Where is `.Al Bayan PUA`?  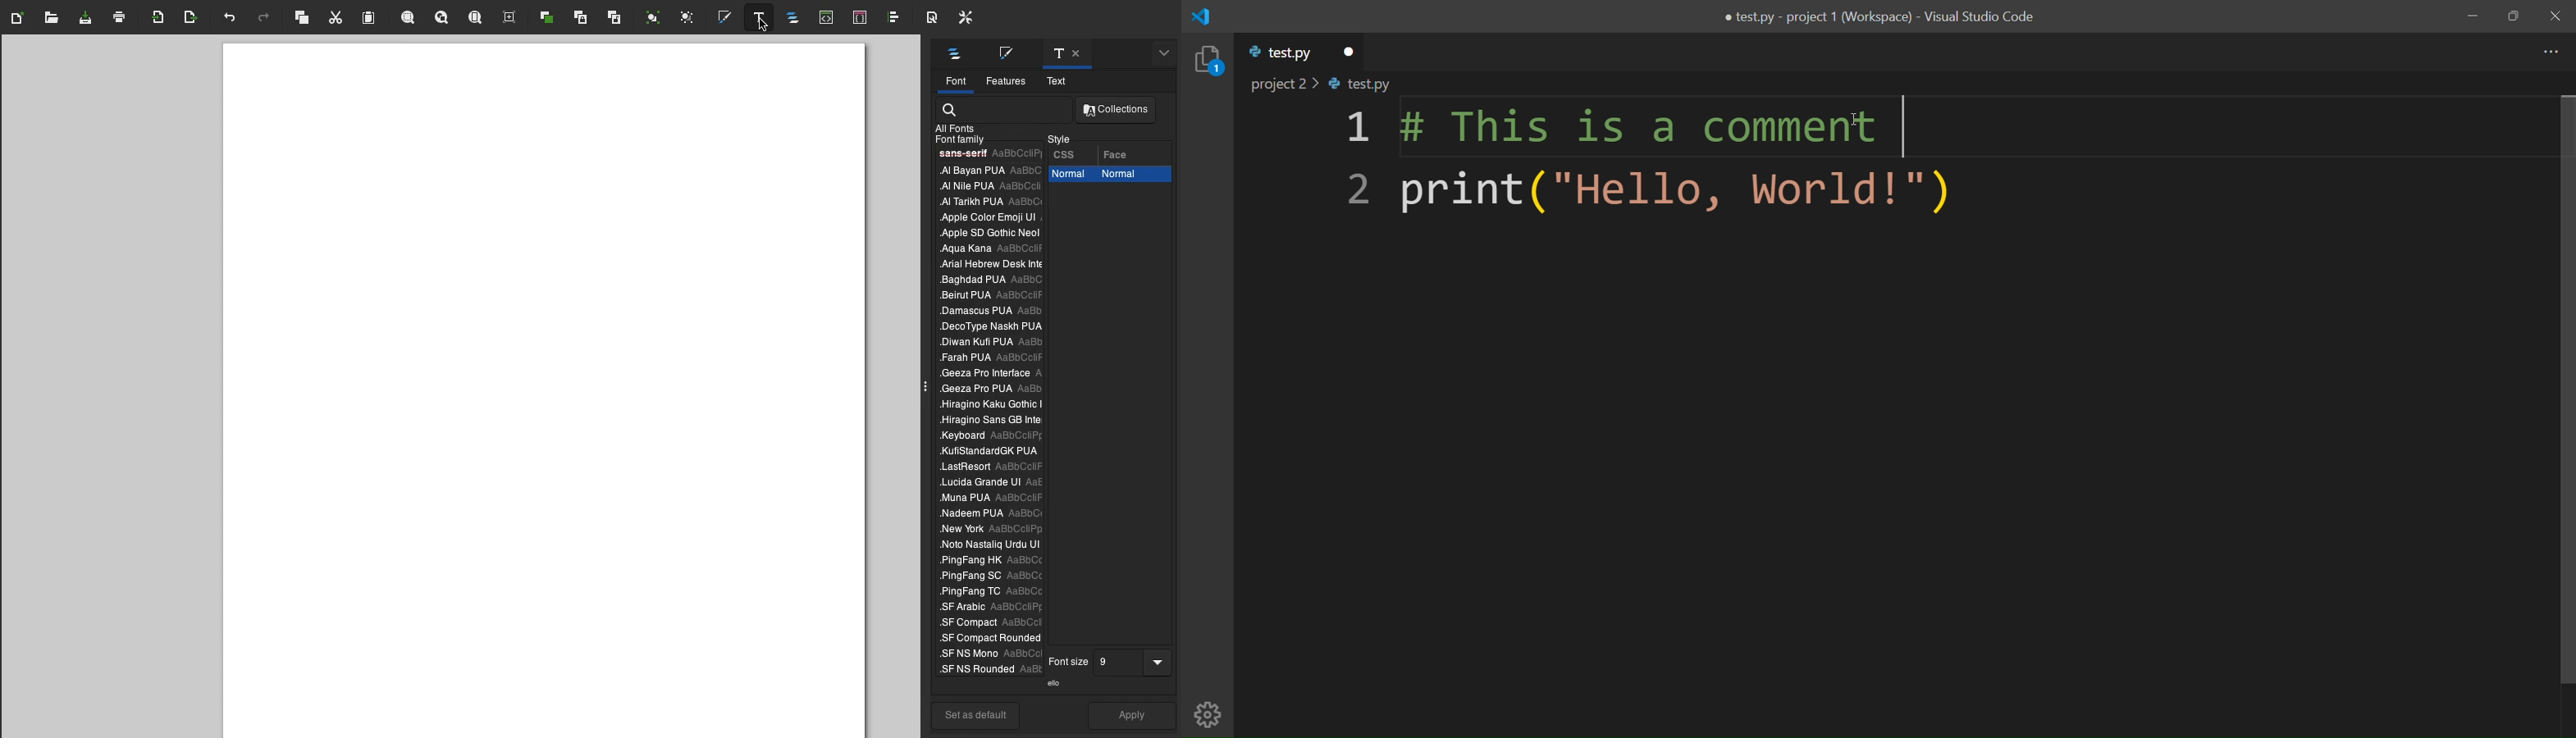
.Al Bayan PUA is located at coordinates (987, 171).